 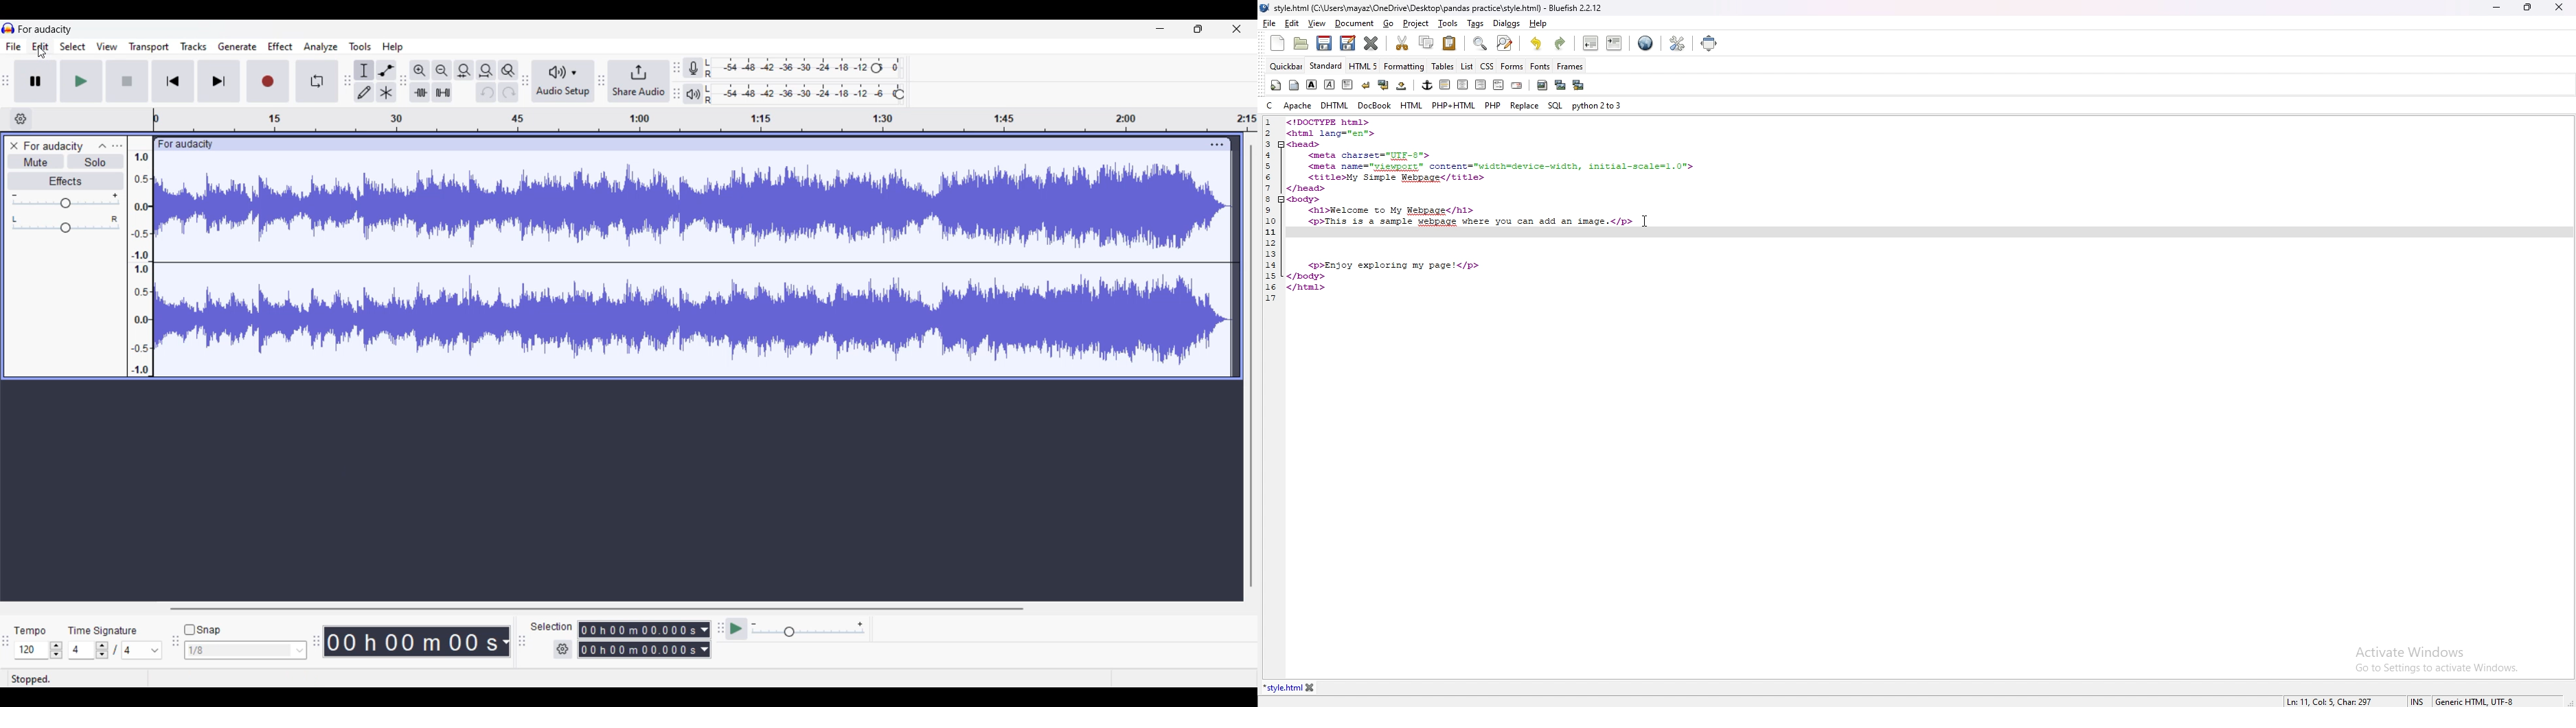 I want to click on Skip/Select to end, so click(x=219, y=81).